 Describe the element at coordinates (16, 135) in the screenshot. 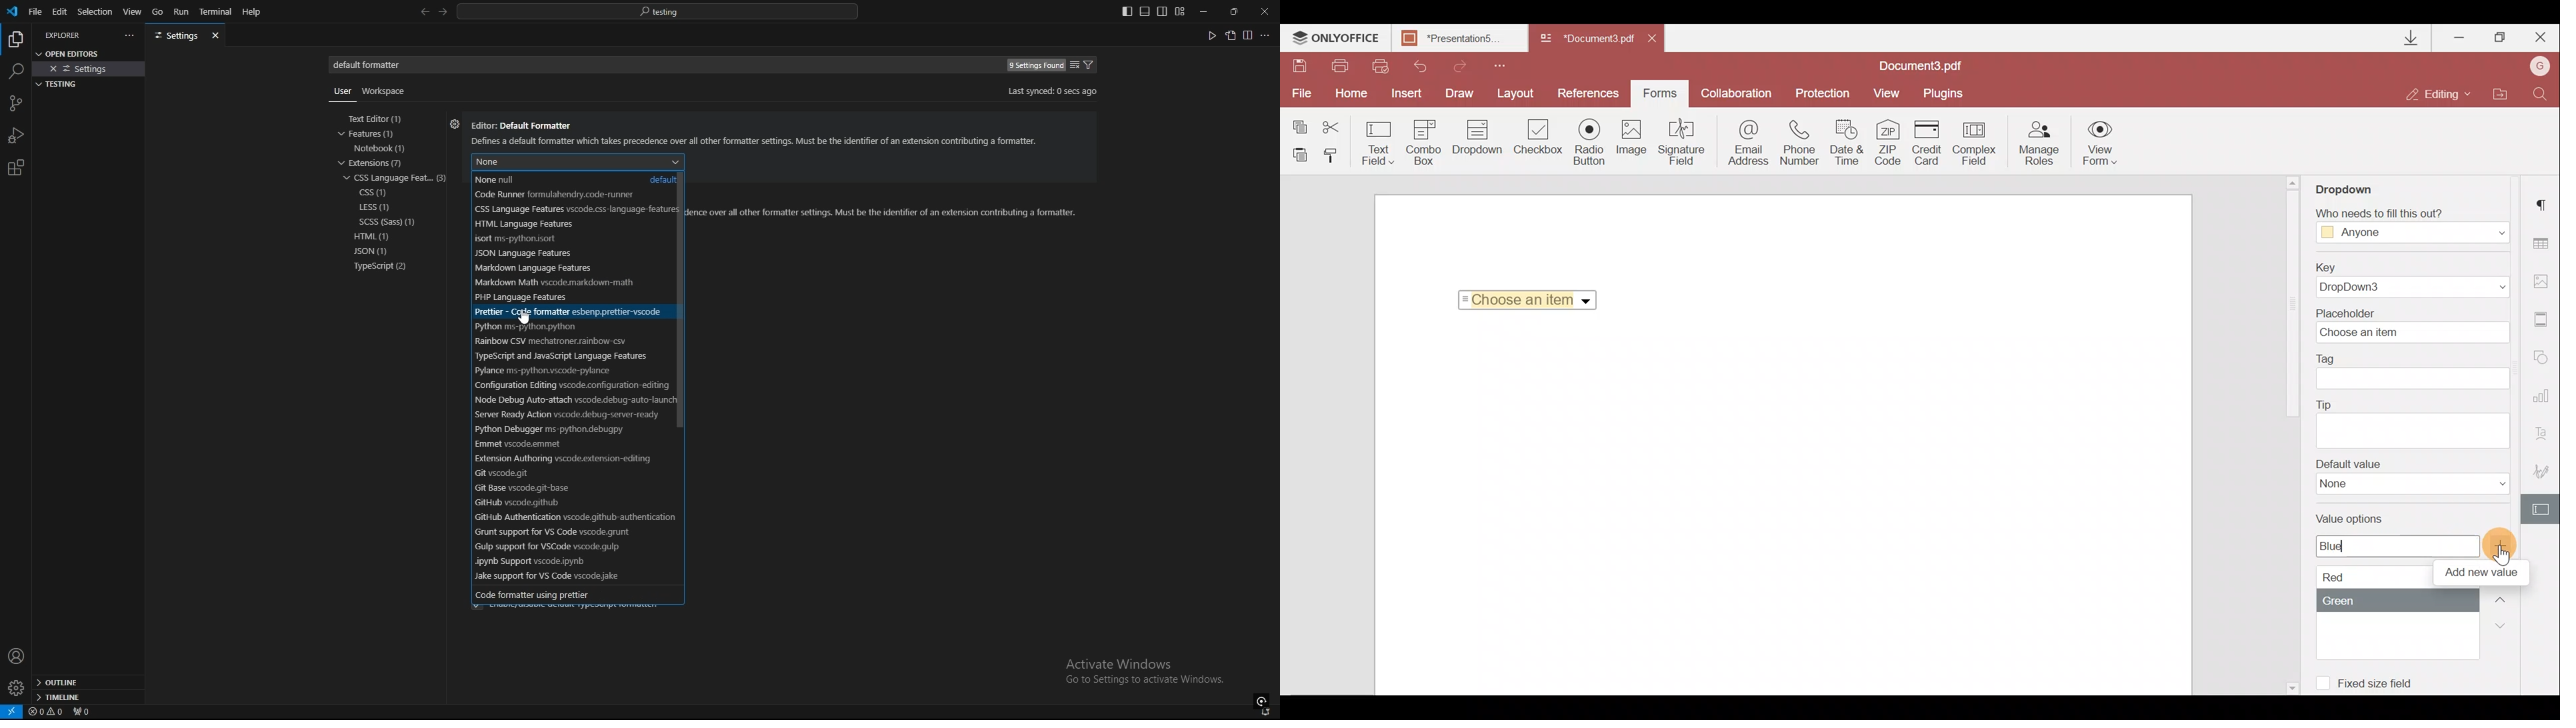

I see `run and debug` at that location.